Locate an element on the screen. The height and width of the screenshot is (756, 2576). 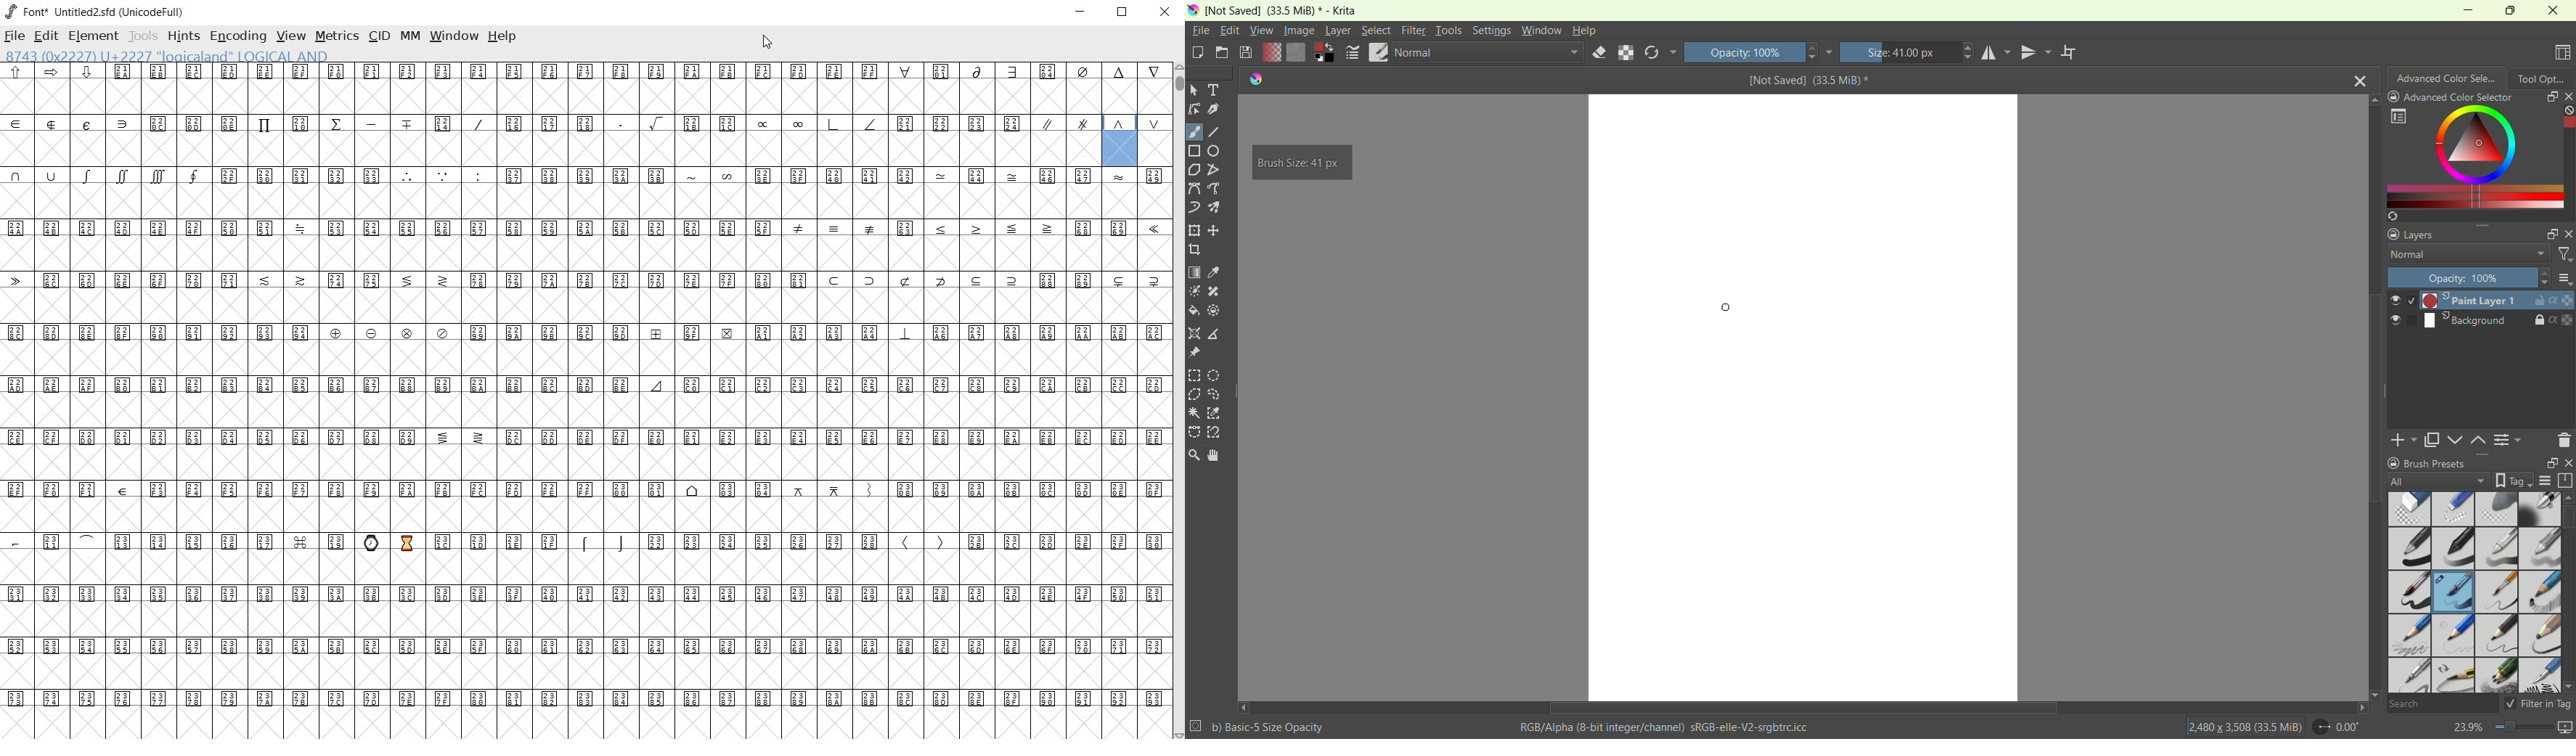
b) Basic-5 Size Opacity is located at coordinates (1260, 726).